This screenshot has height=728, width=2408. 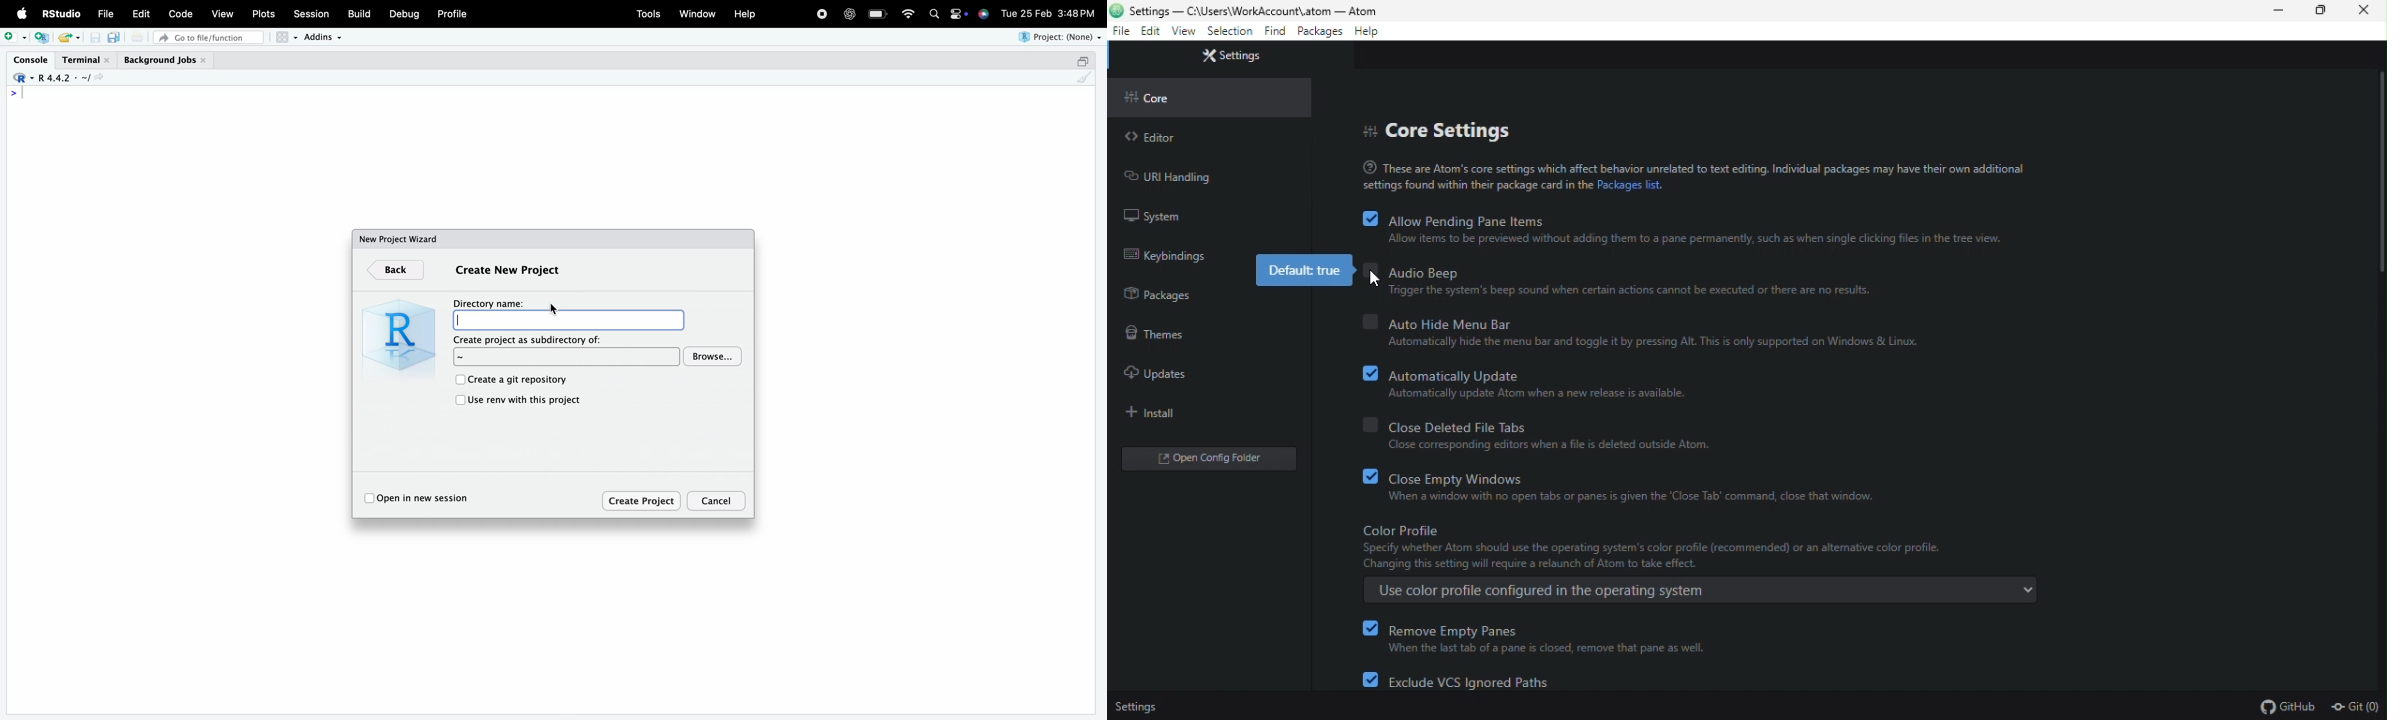 What do you see at coordinates (529, 340) in the screenshot?
I see `Create project as subdirectory of:` at bounding box center [529, 340].